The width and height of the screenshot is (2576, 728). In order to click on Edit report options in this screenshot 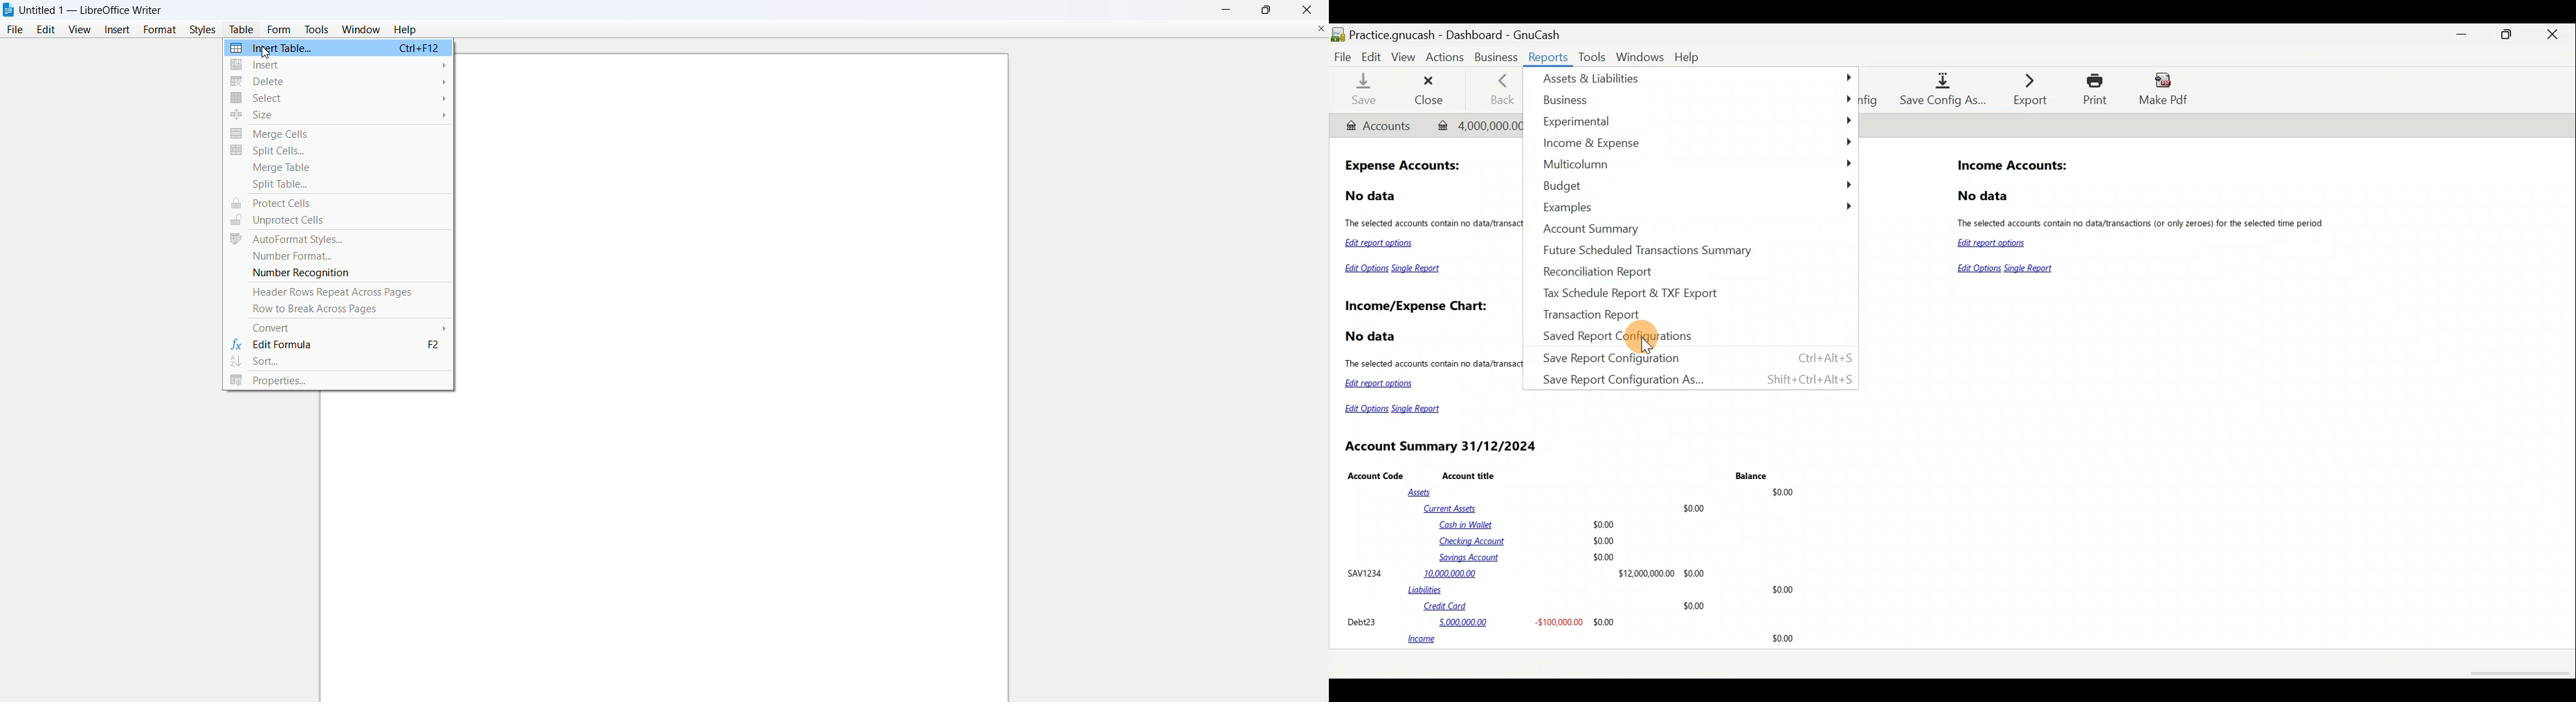, I will do `click(1990, 244)`.